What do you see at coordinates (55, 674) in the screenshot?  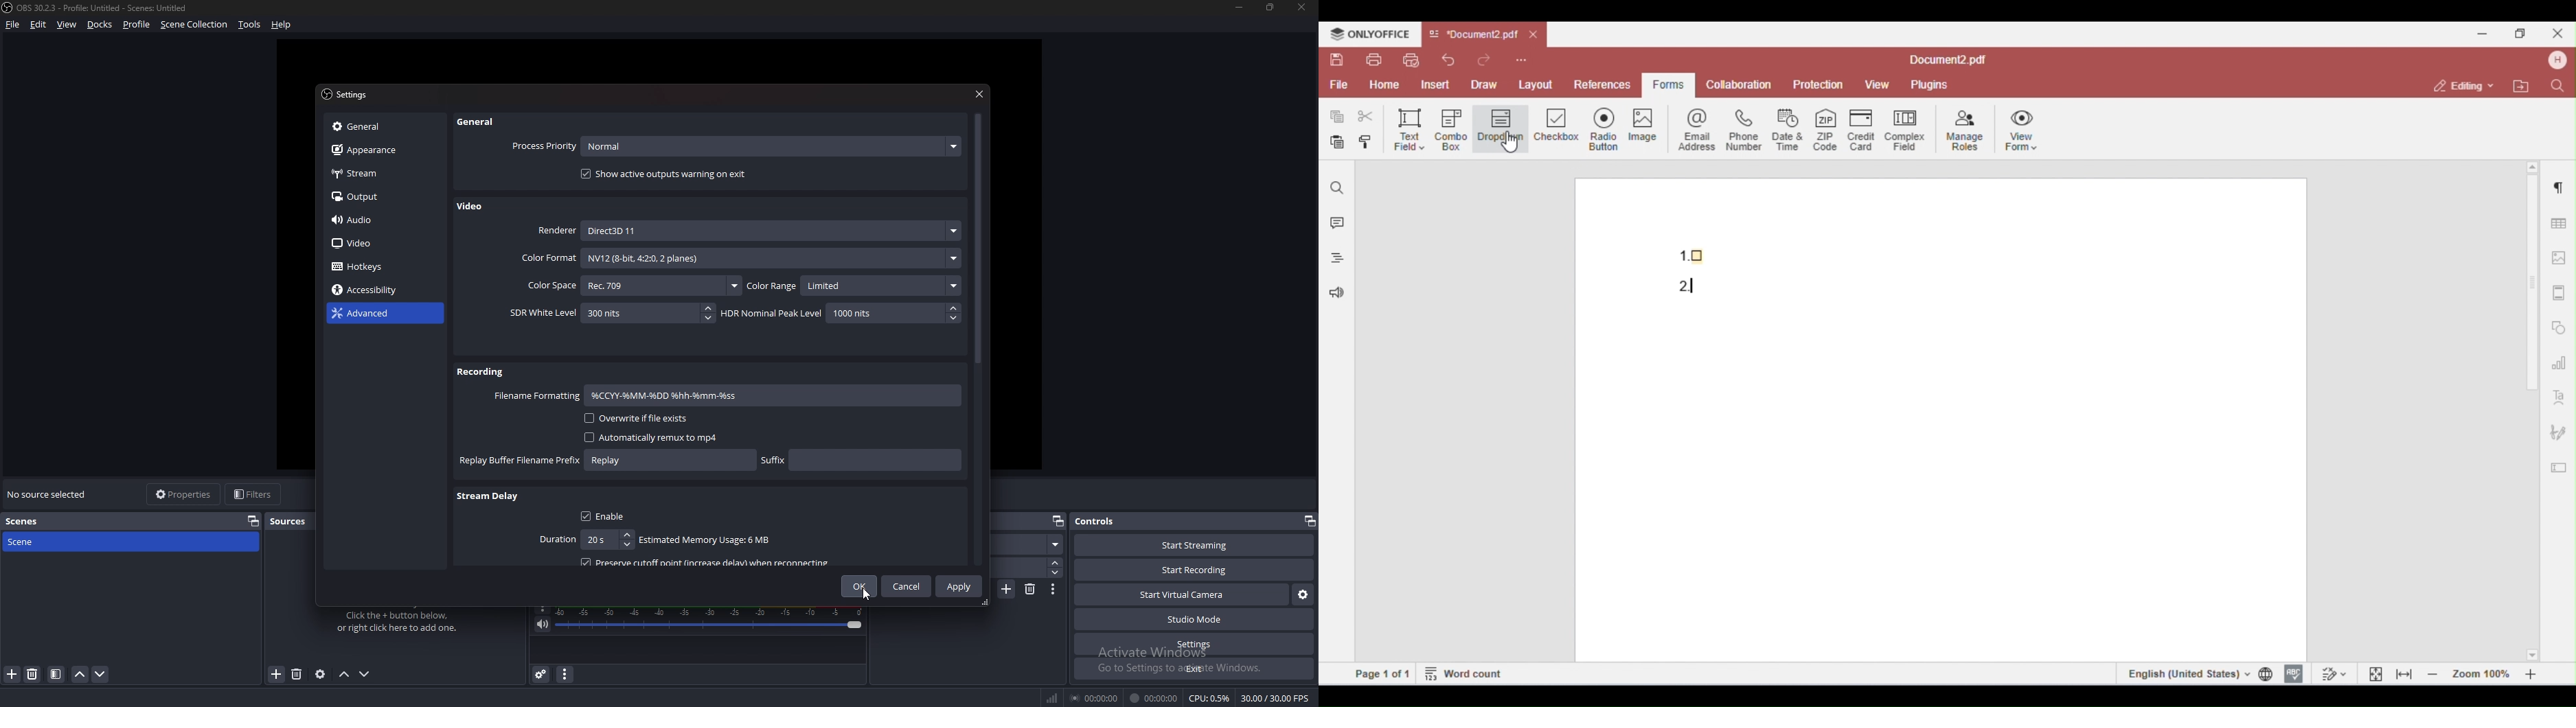 I see `scene filter` at bounding box center [55, 674].